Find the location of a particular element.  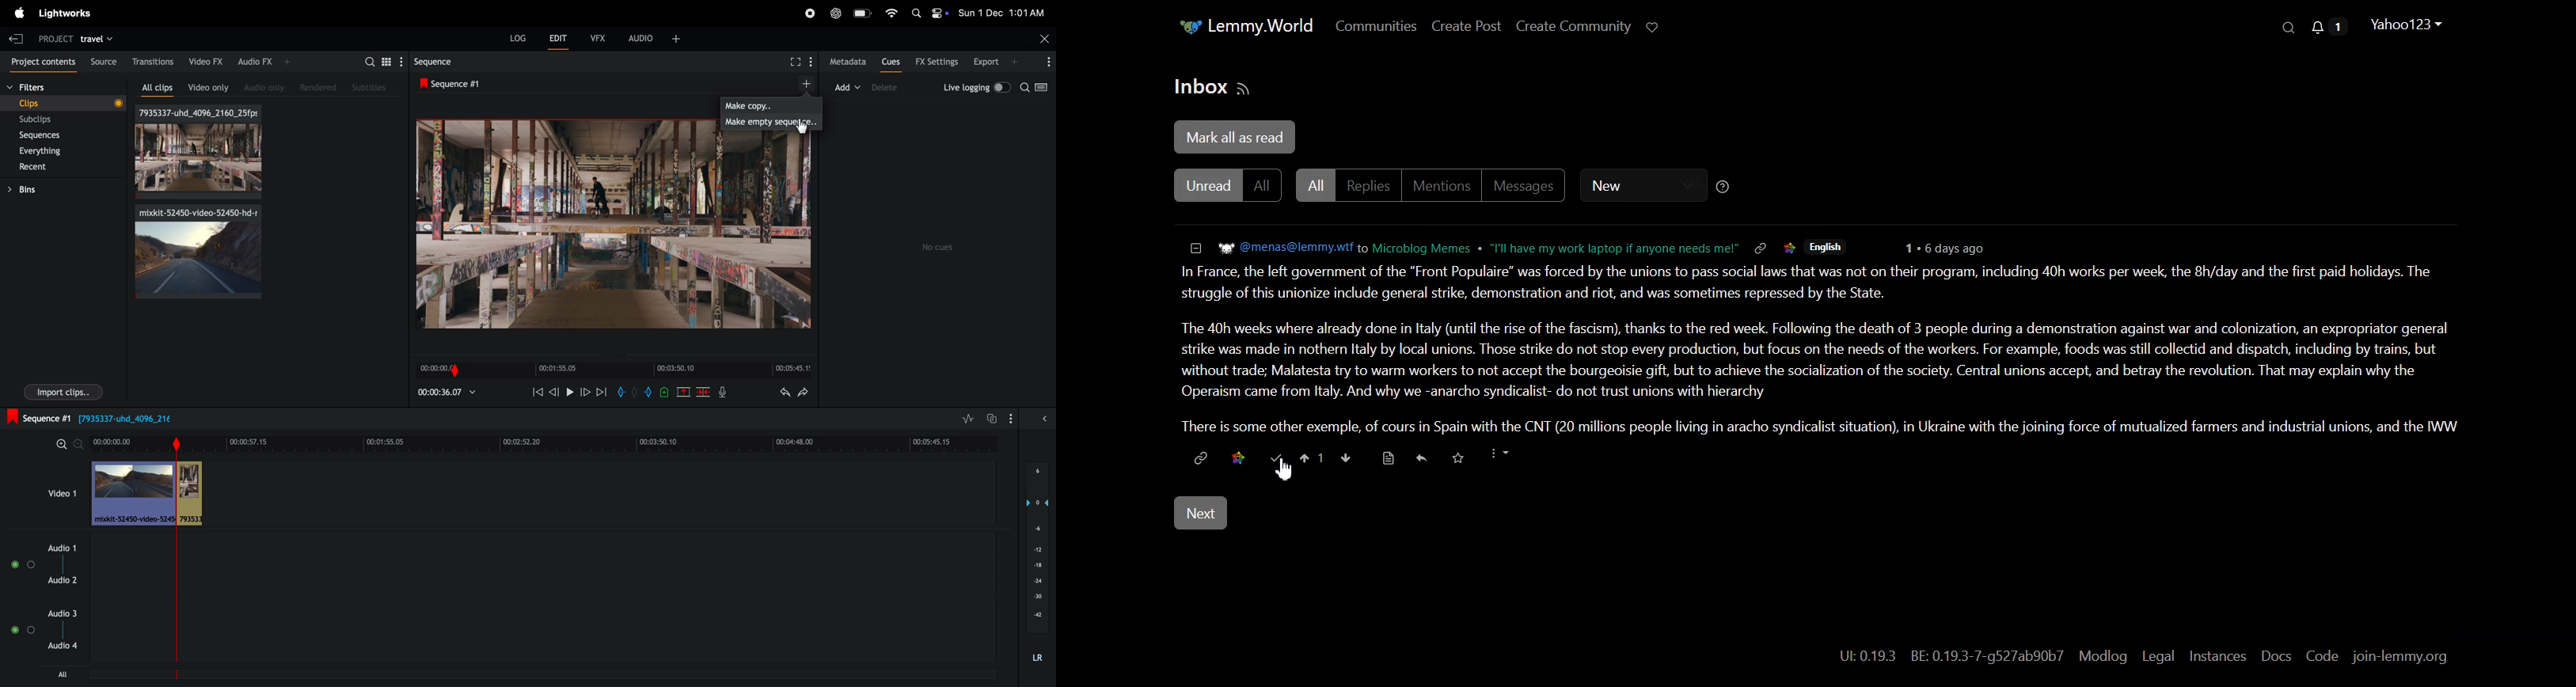

Legal is located at coordinates (2160, 657).